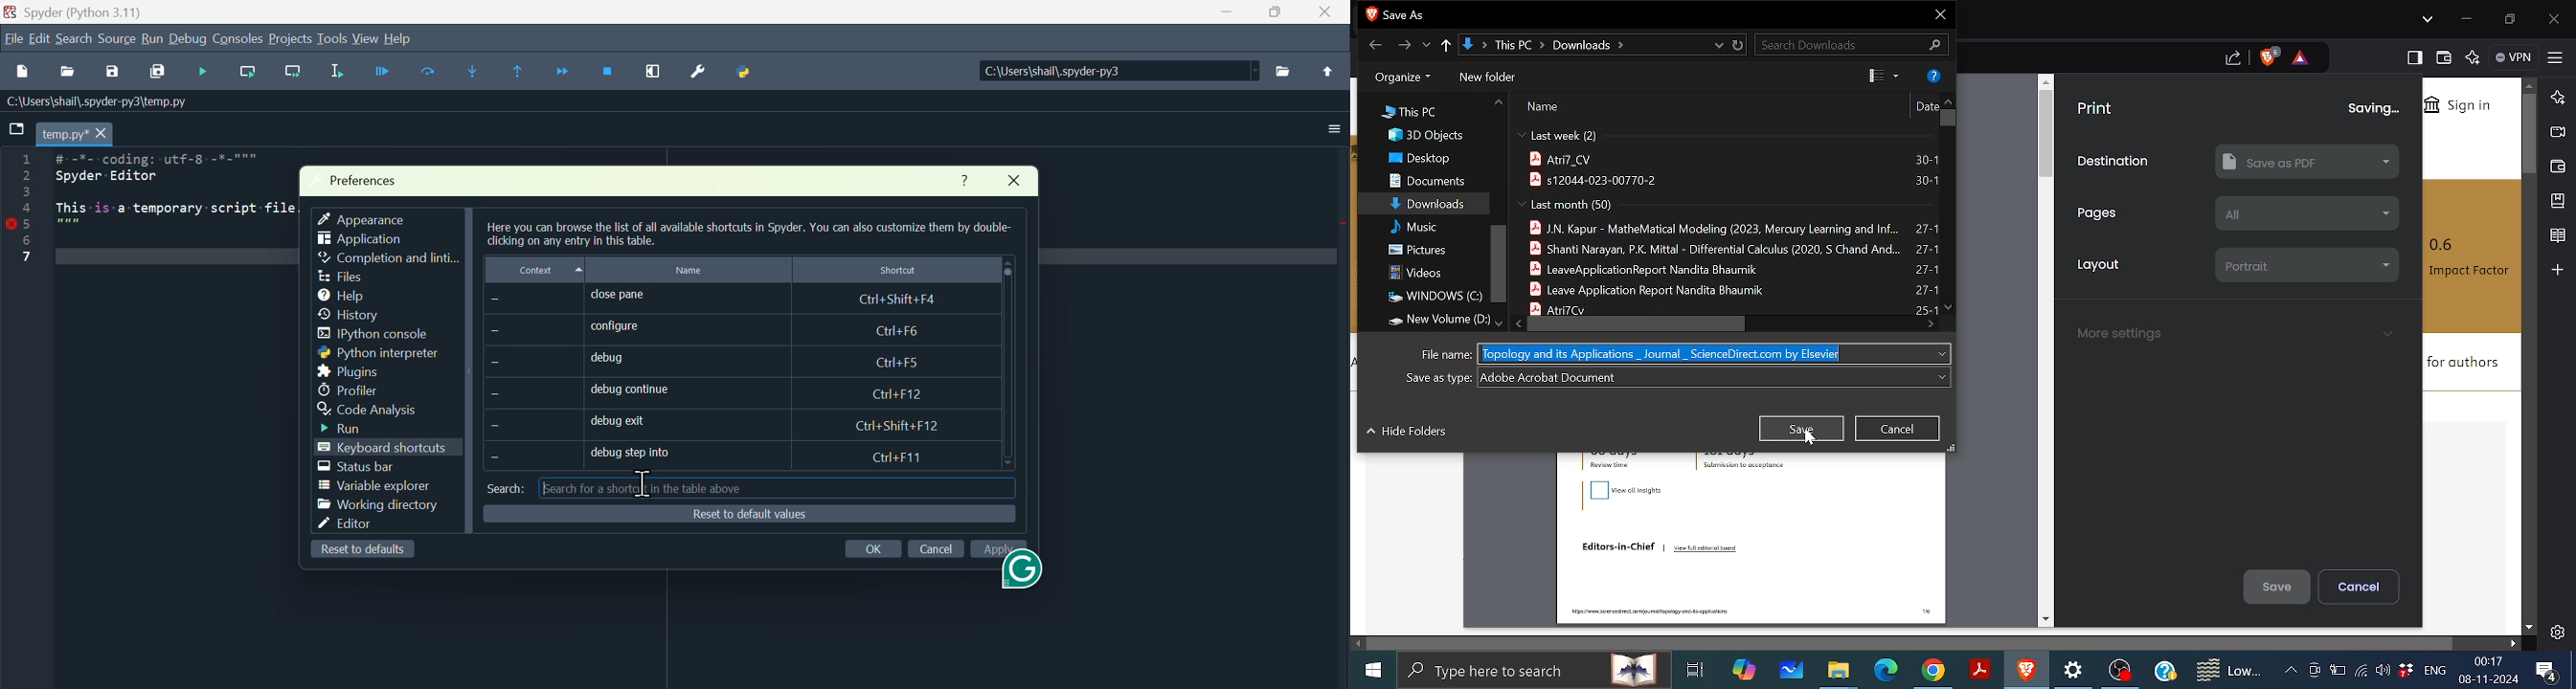 This screenshot has height=700, width=2576. What do you see at coordinates (348, 389) in the screenshot?
I see `Profiler` at bounding box center [348, 389].